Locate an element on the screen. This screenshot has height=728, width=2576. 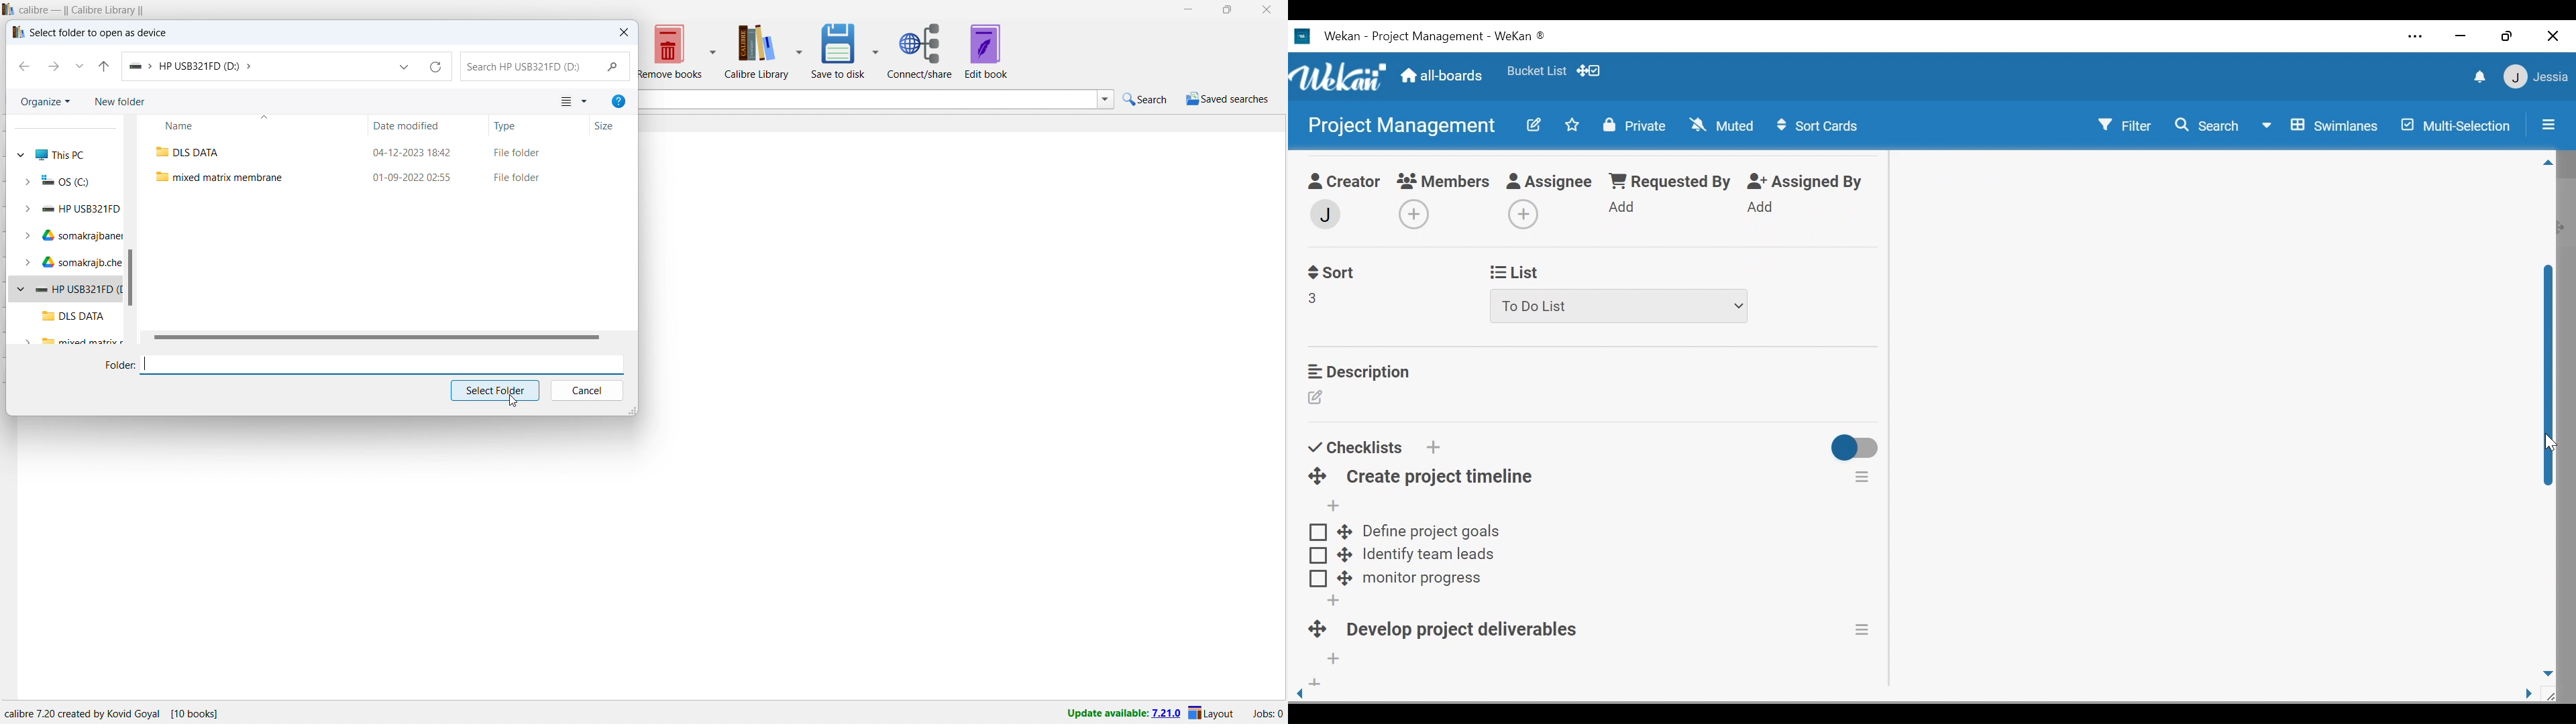
Wekan Desktop icon is located at coordinates (1430, 38).